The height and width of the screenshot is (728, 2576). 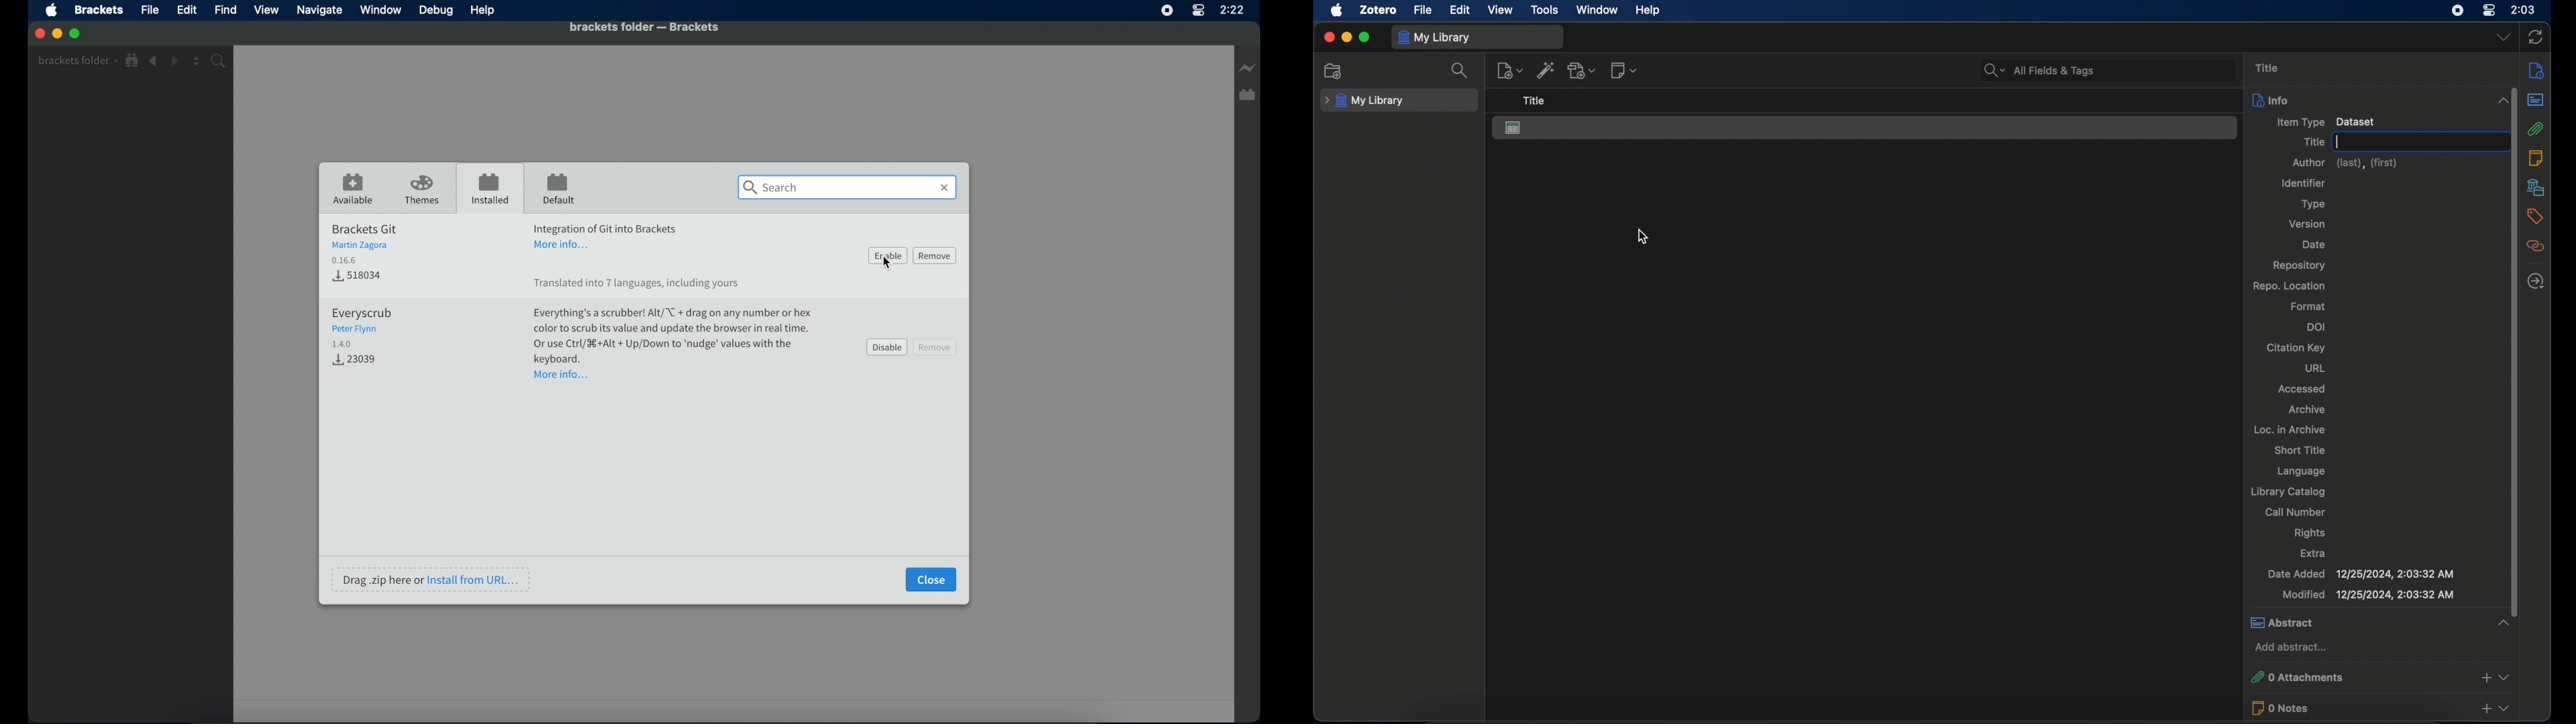 What do you see at coordinates (2295, 511) in the screenshot?
I see `call number` at bounding box center [2295, 511].